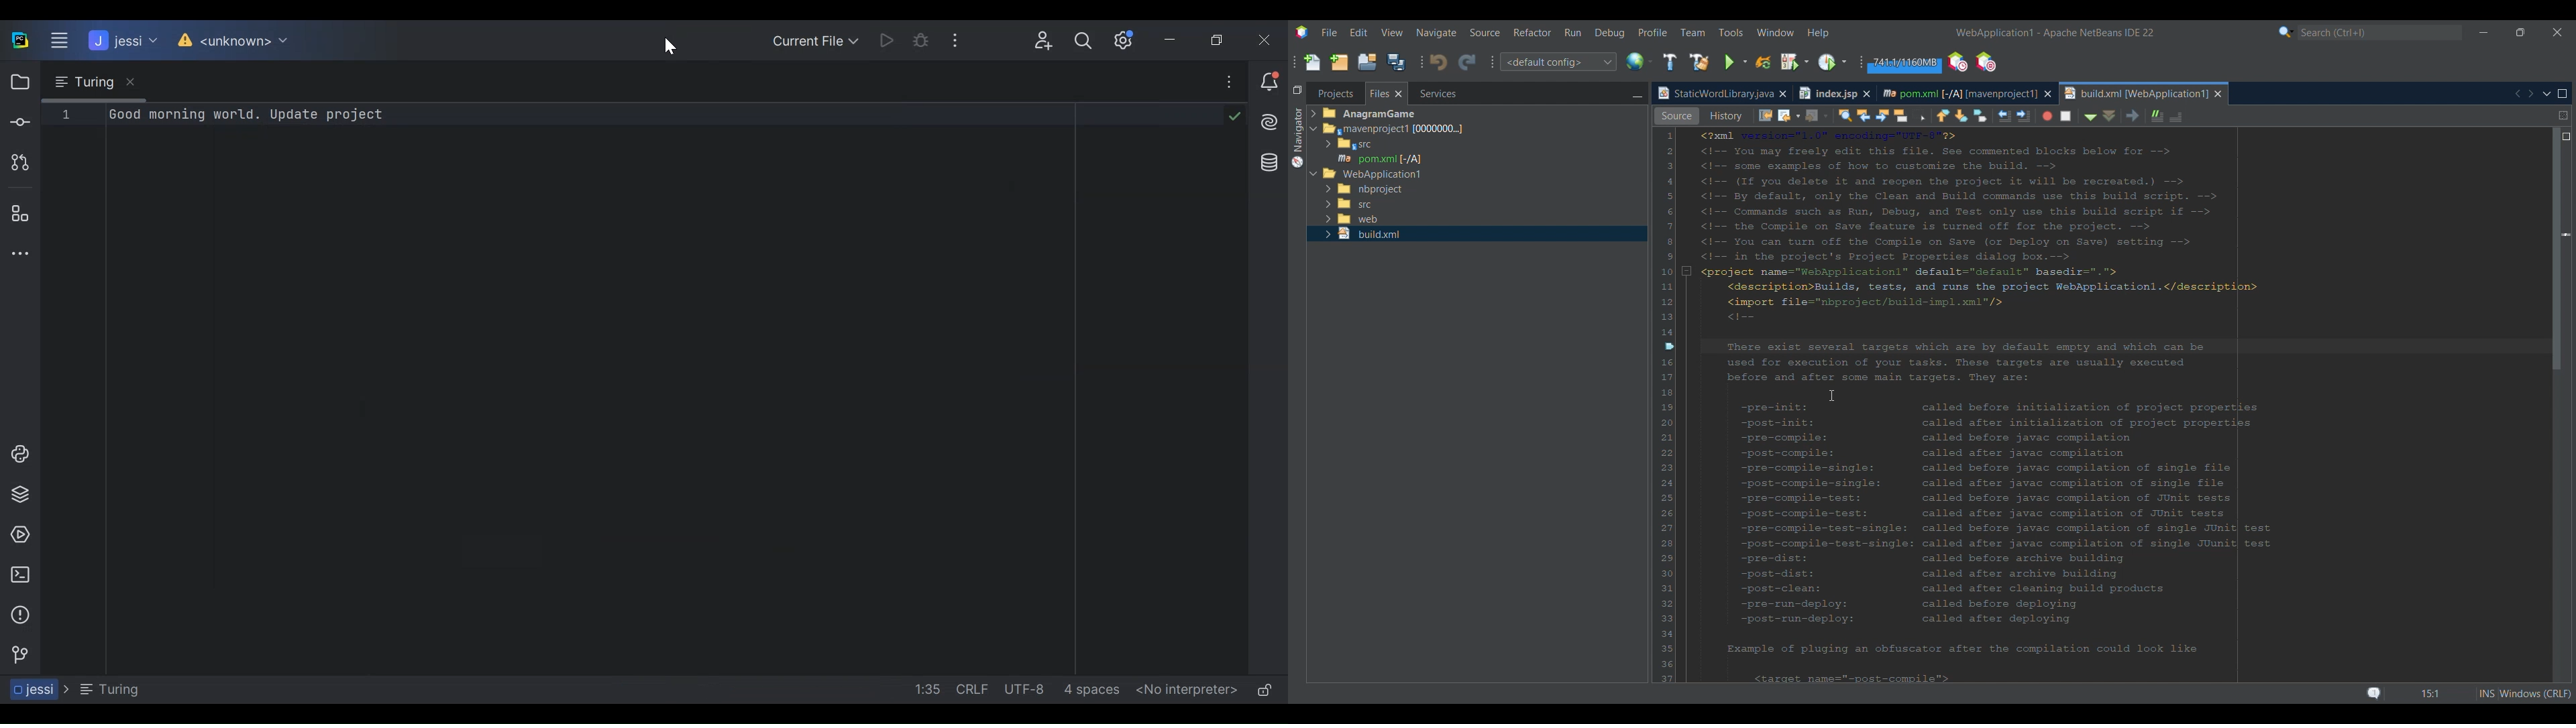  Describe the element at coordinates (1264, 690) in the screenshot. I see `(un)Lock` at that location.